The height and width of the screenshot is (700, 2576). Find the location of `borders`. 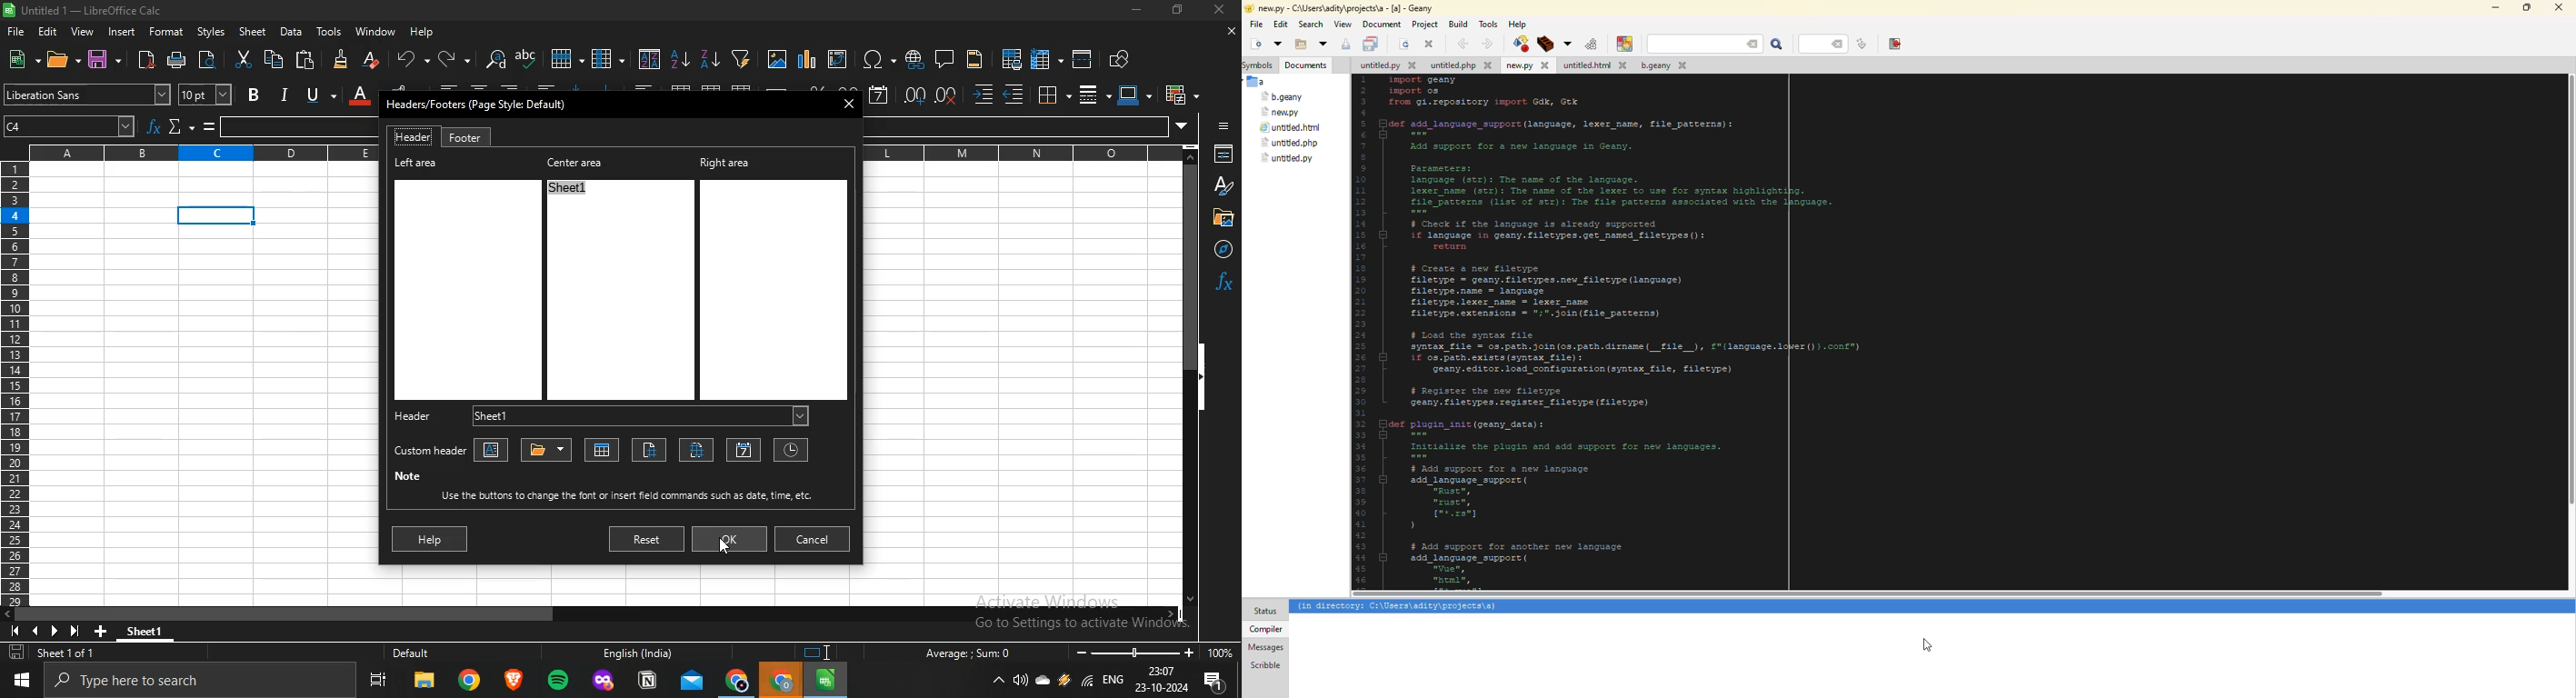

borders is located at coordinates (1052, 94).